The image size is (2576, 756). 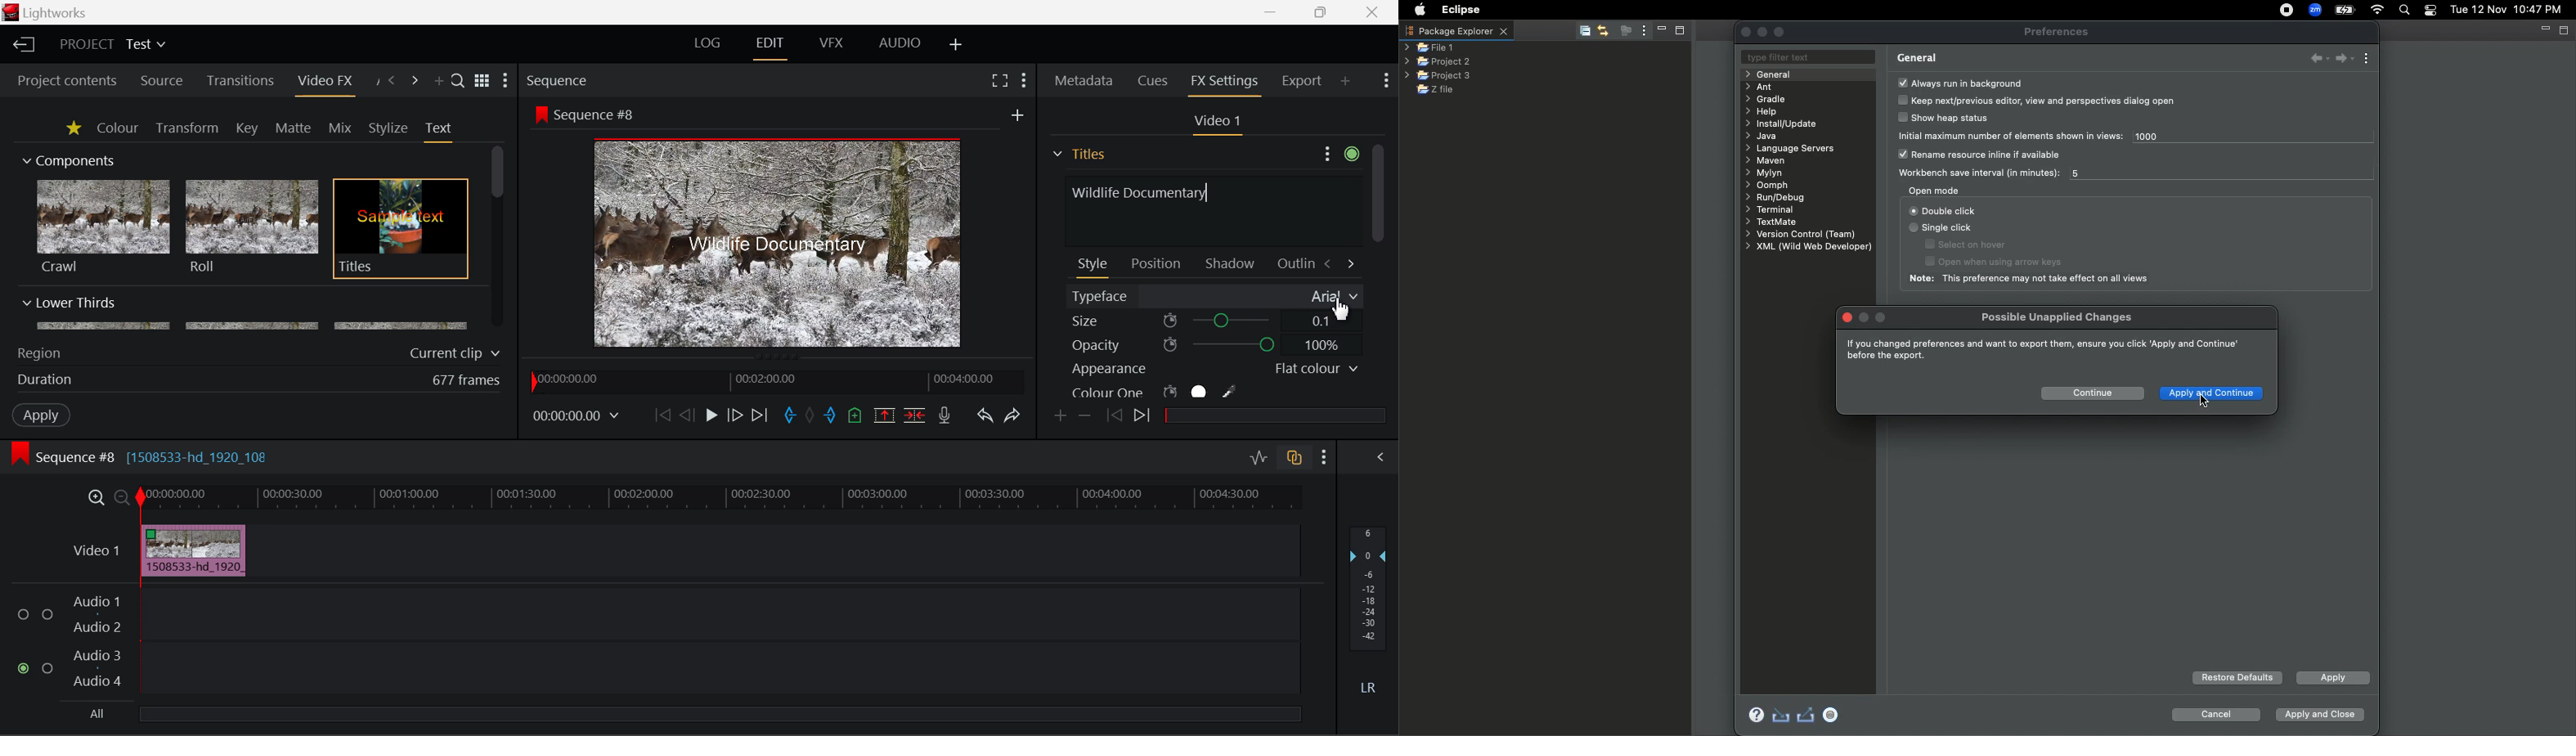 What do you see at coordinates (48, 616) in the screenshot?
I see `checkbox` at bounding box center [48, 616].